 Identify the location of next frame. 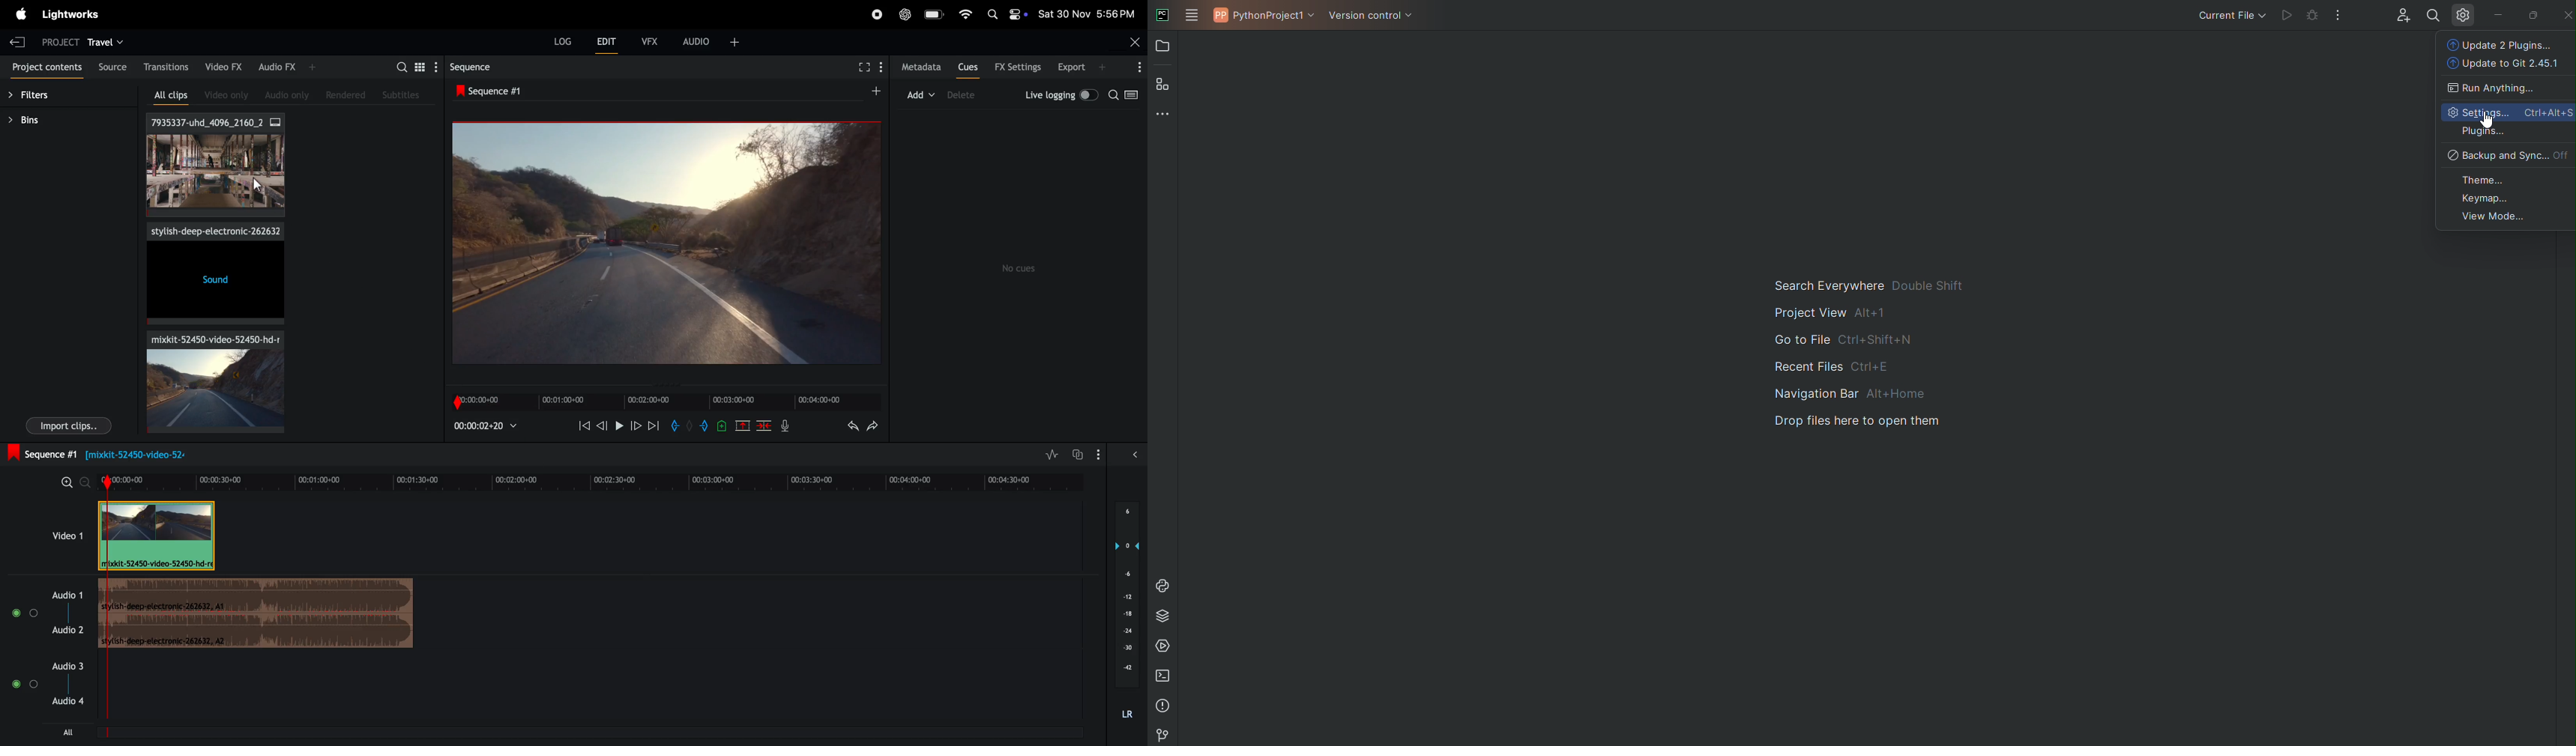
(654, 428).